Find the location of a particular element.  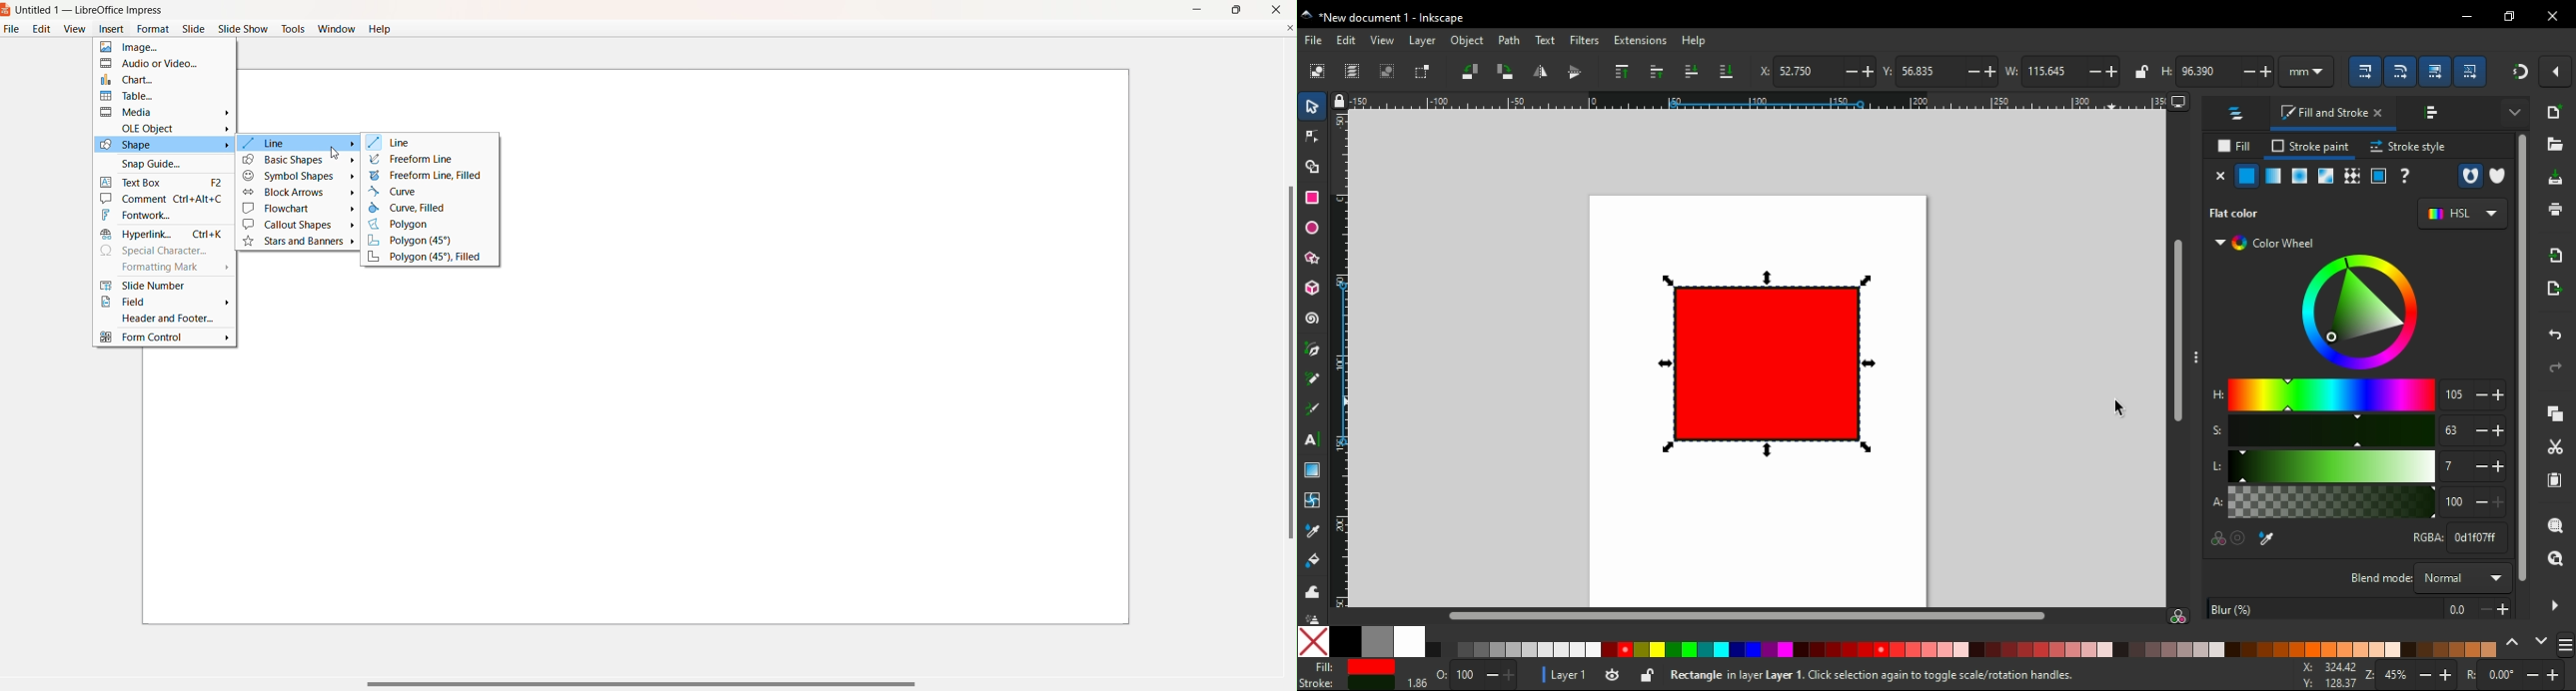

save is located at coordinates (2552, 179).